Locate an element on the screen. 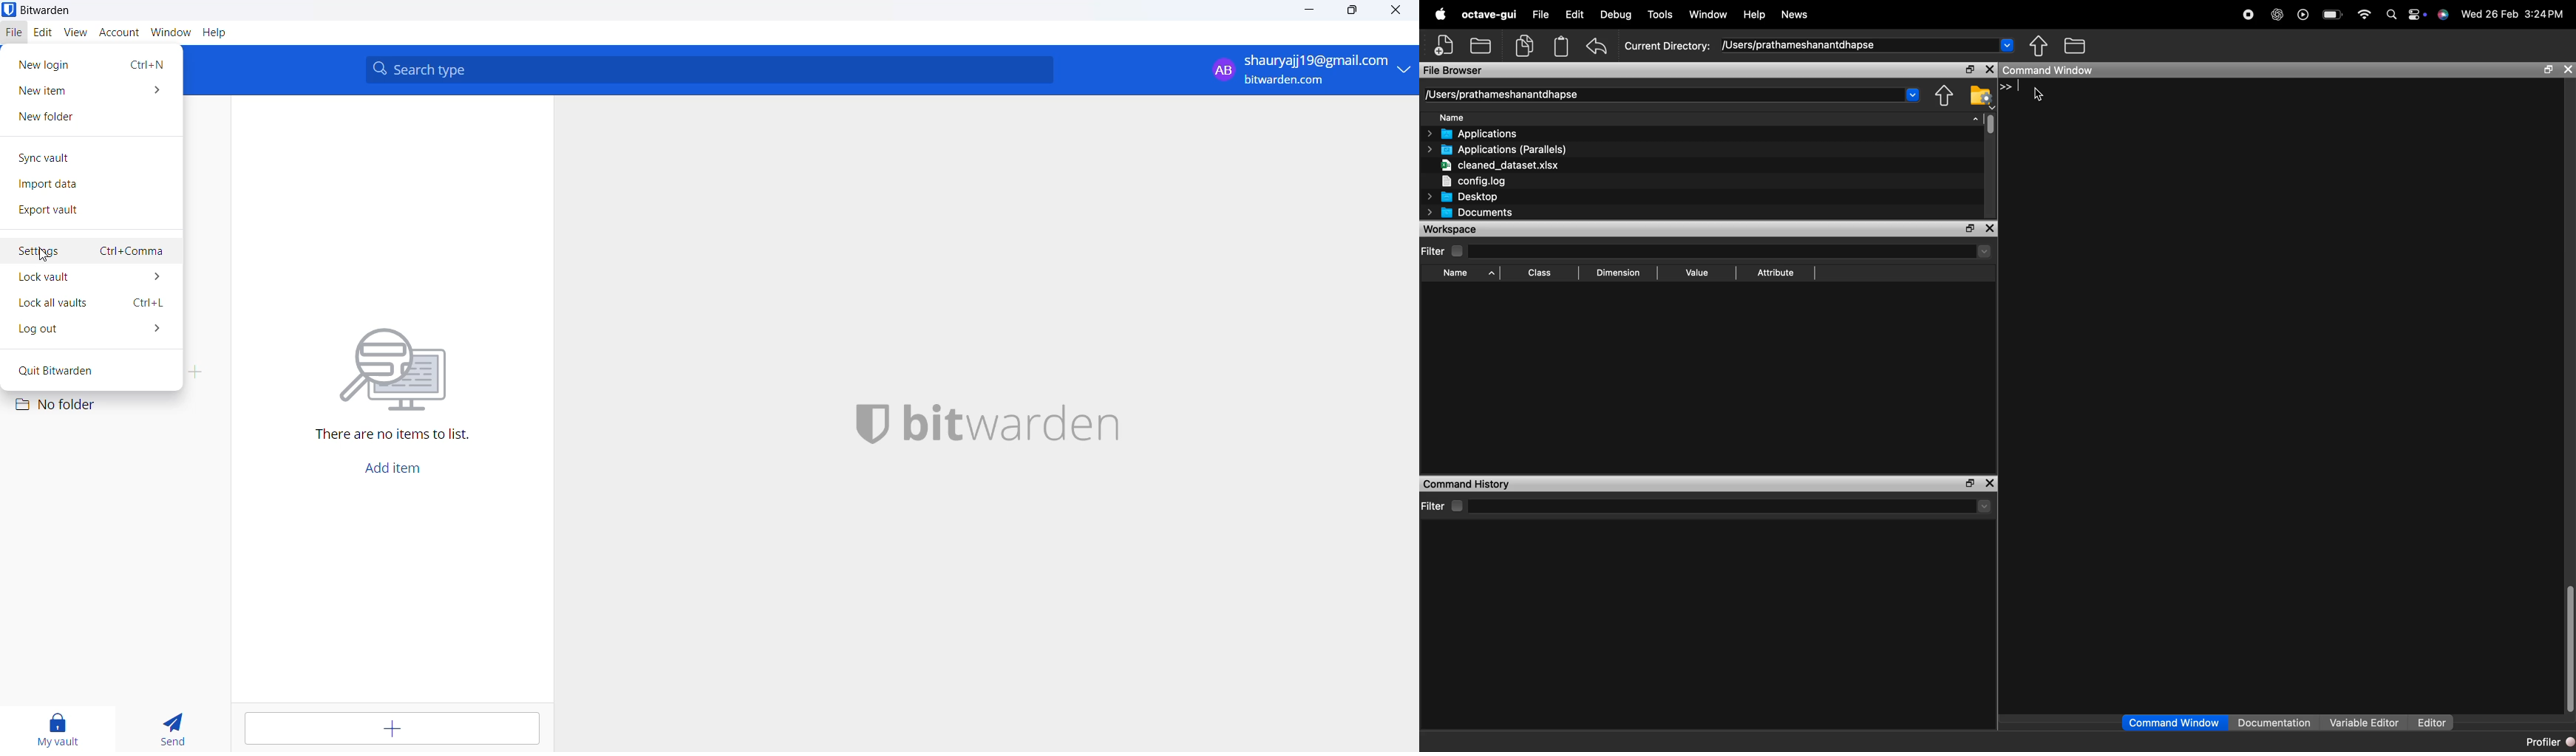 The image size is (2576, 756). quit bitwarden is located at coordinates (85, 369).